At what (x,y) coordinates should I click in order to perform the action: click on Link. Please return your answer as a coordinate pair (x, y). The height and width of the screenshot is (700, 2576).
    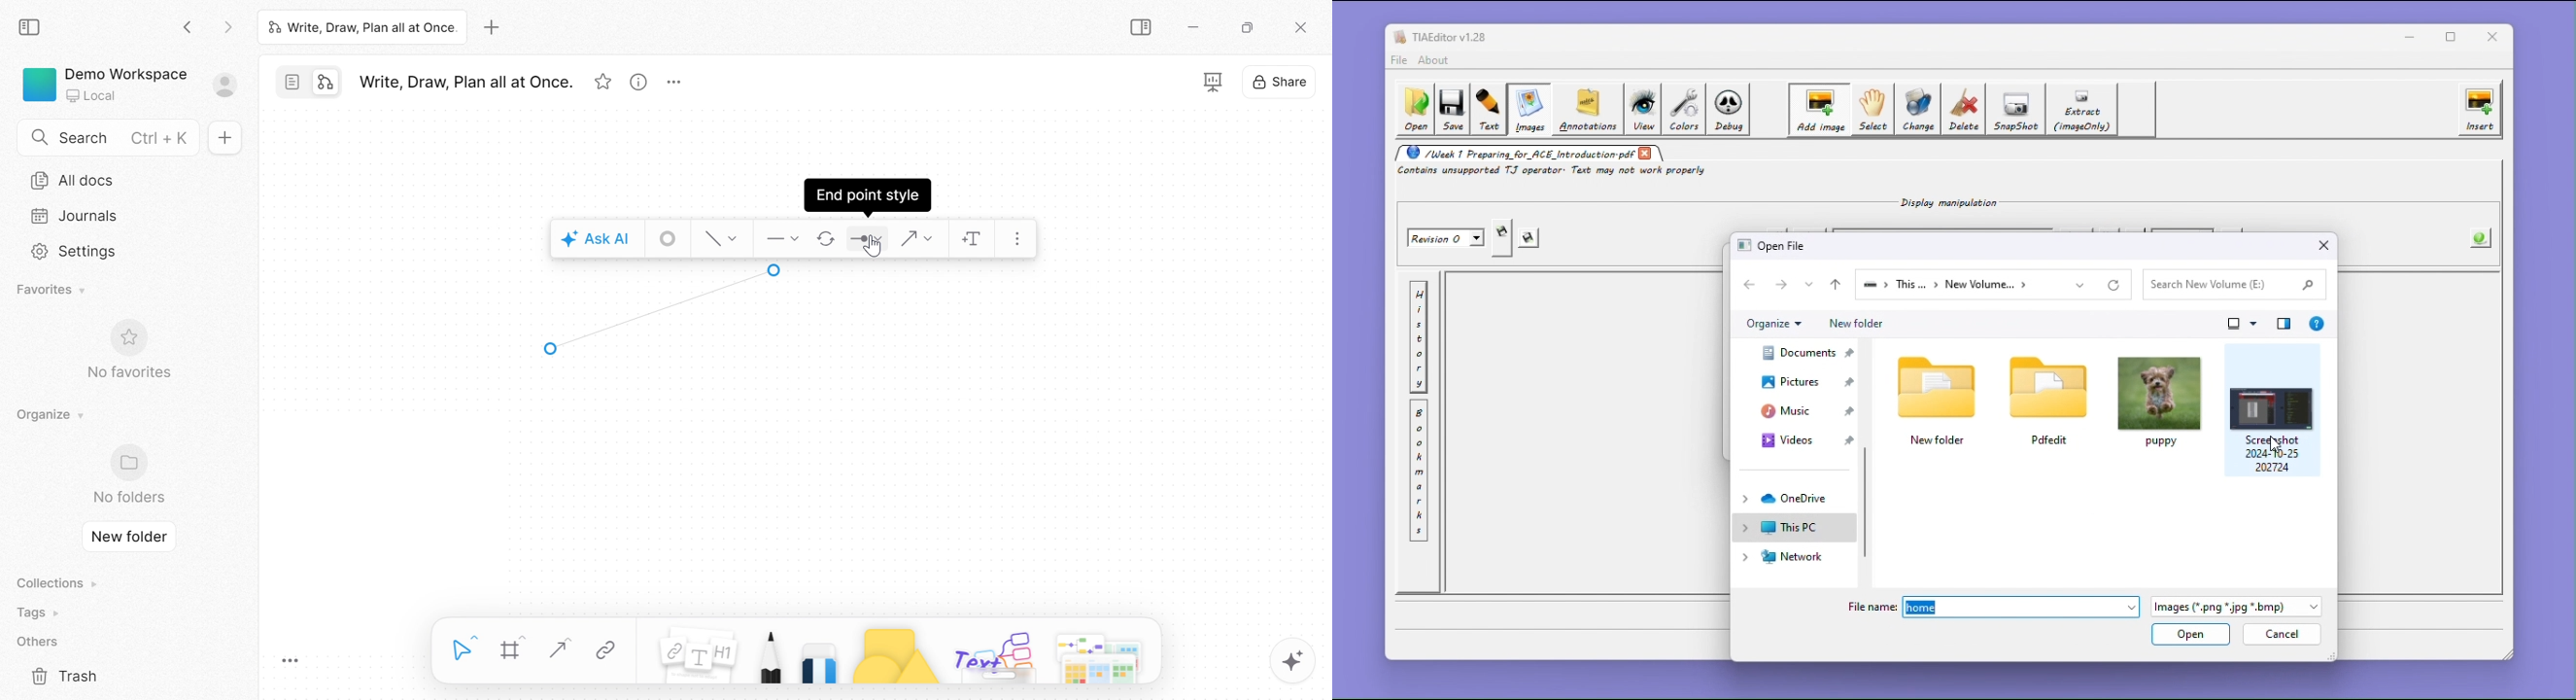
    Looking at the image, I should click on (607, 651).